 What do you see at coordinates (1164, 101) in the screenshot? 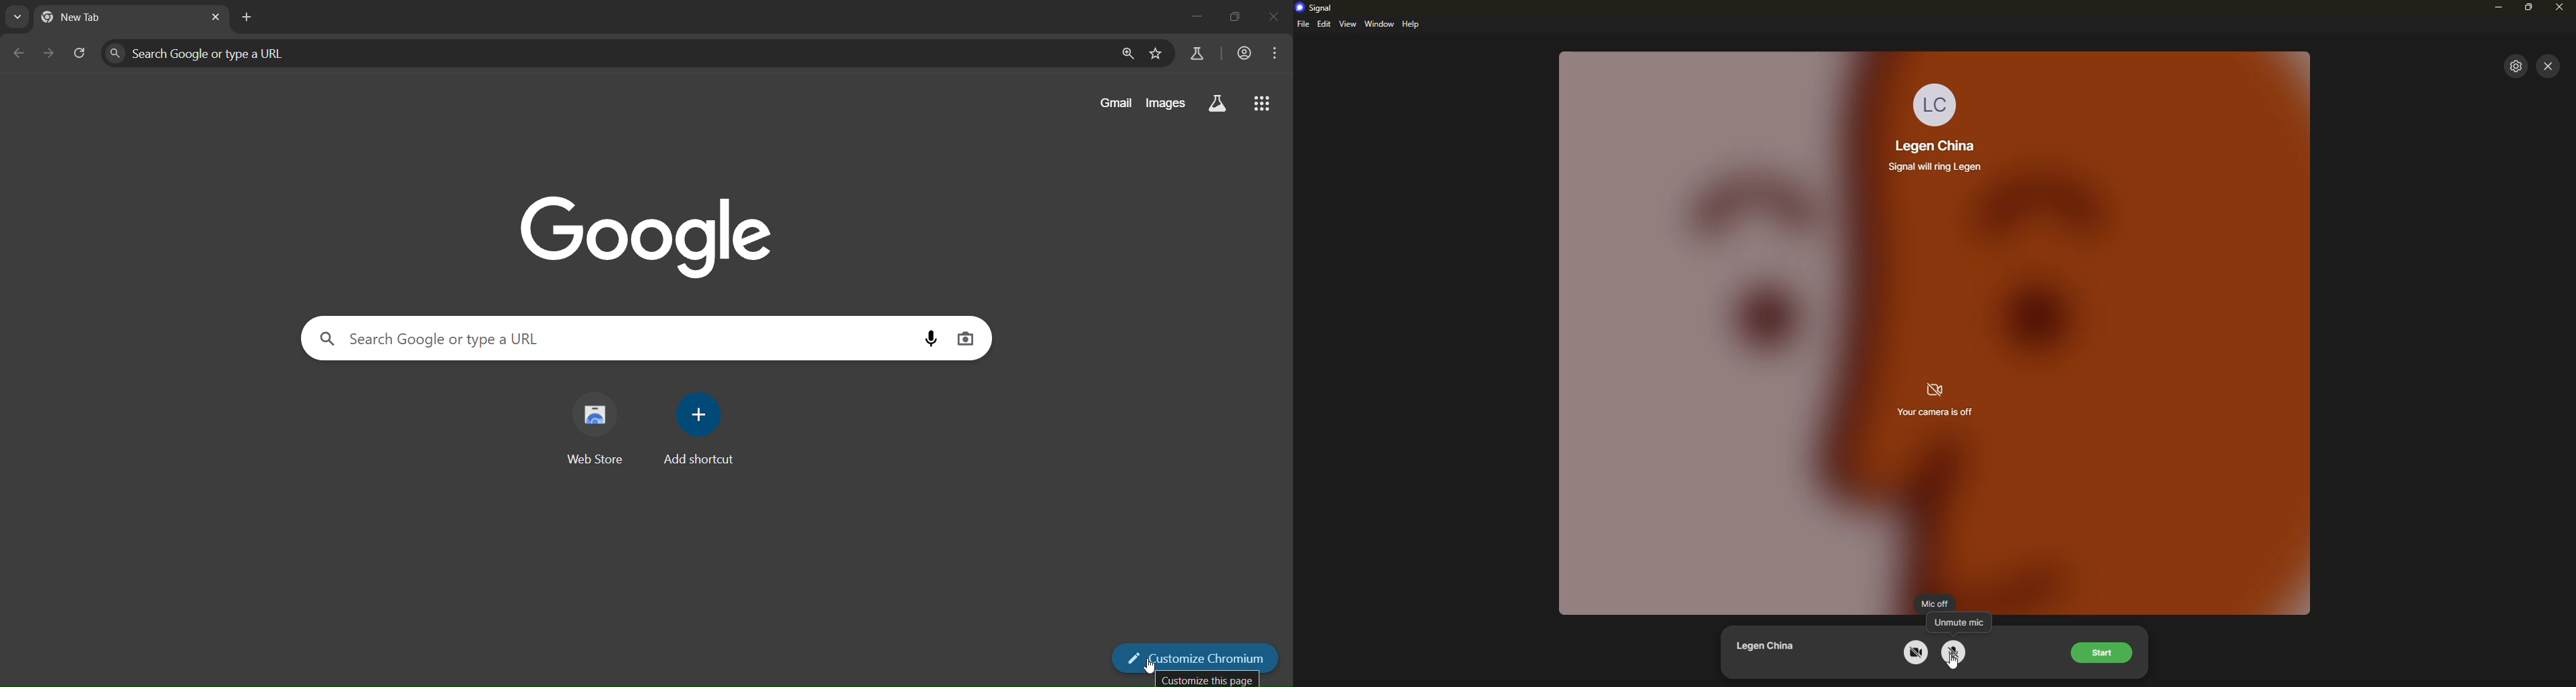
I see `images` at bounding box center [1164, 101].